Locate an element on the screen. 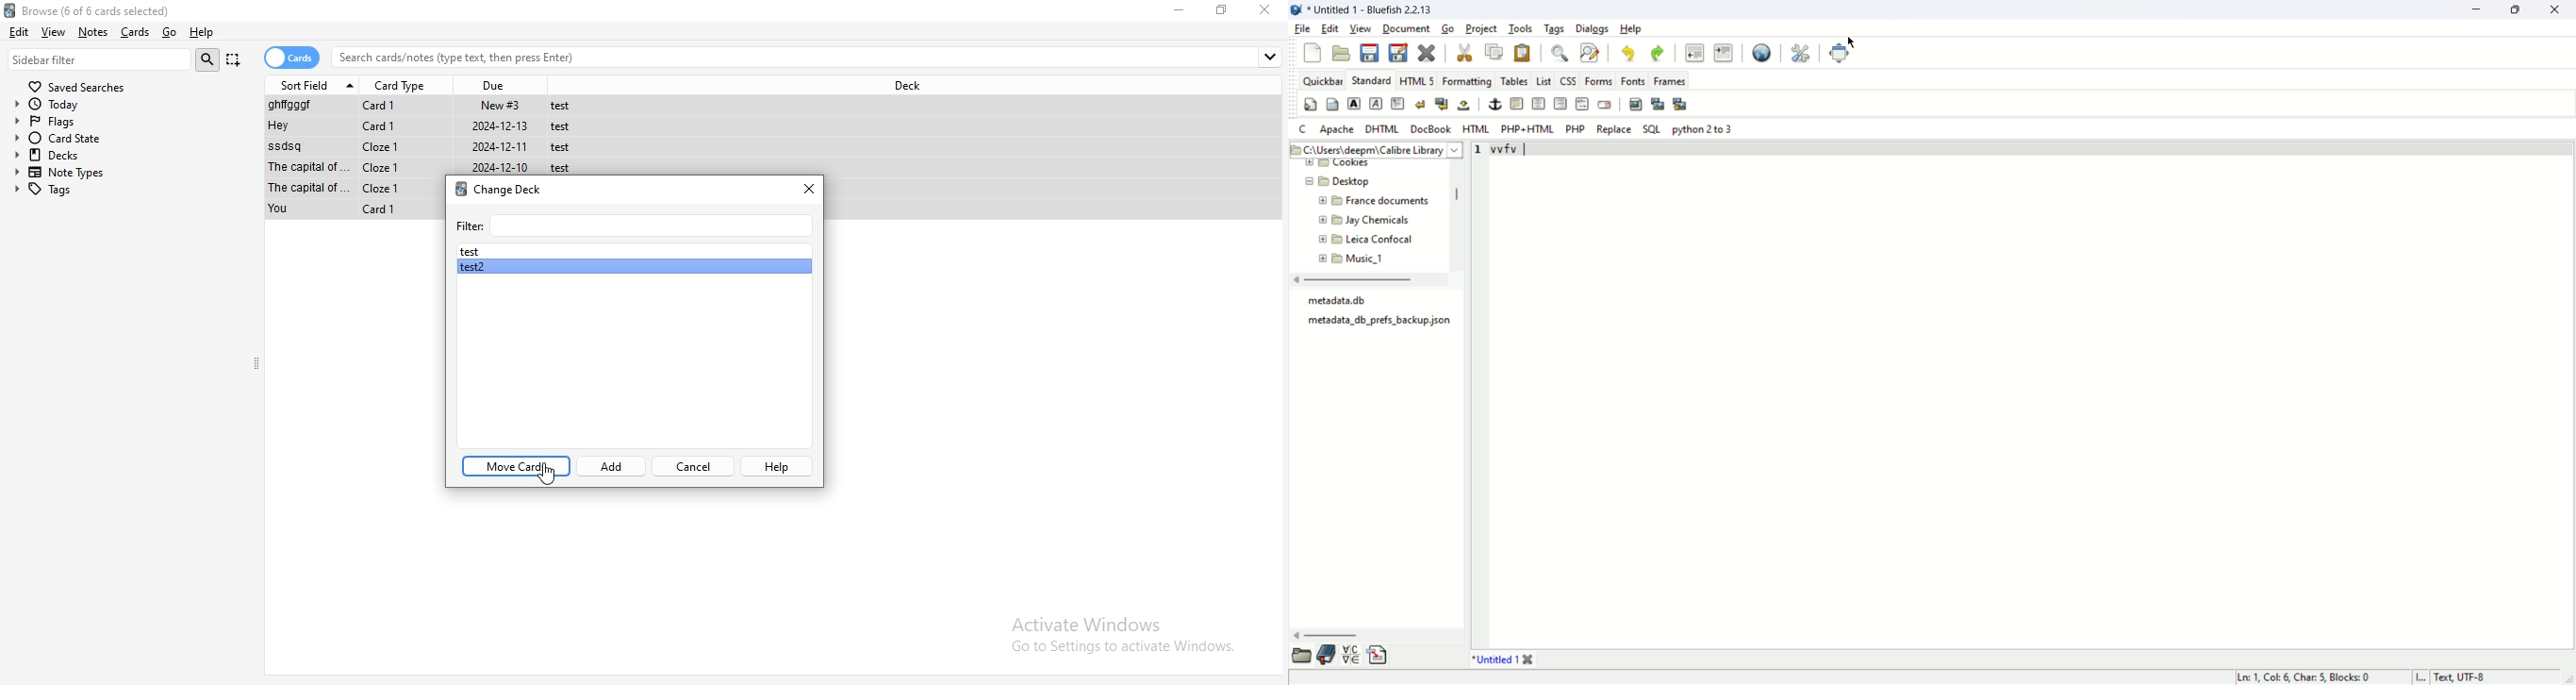 This screenshot has height=700, width=2576.  Music_1 is located at coordinates (1365, 259).